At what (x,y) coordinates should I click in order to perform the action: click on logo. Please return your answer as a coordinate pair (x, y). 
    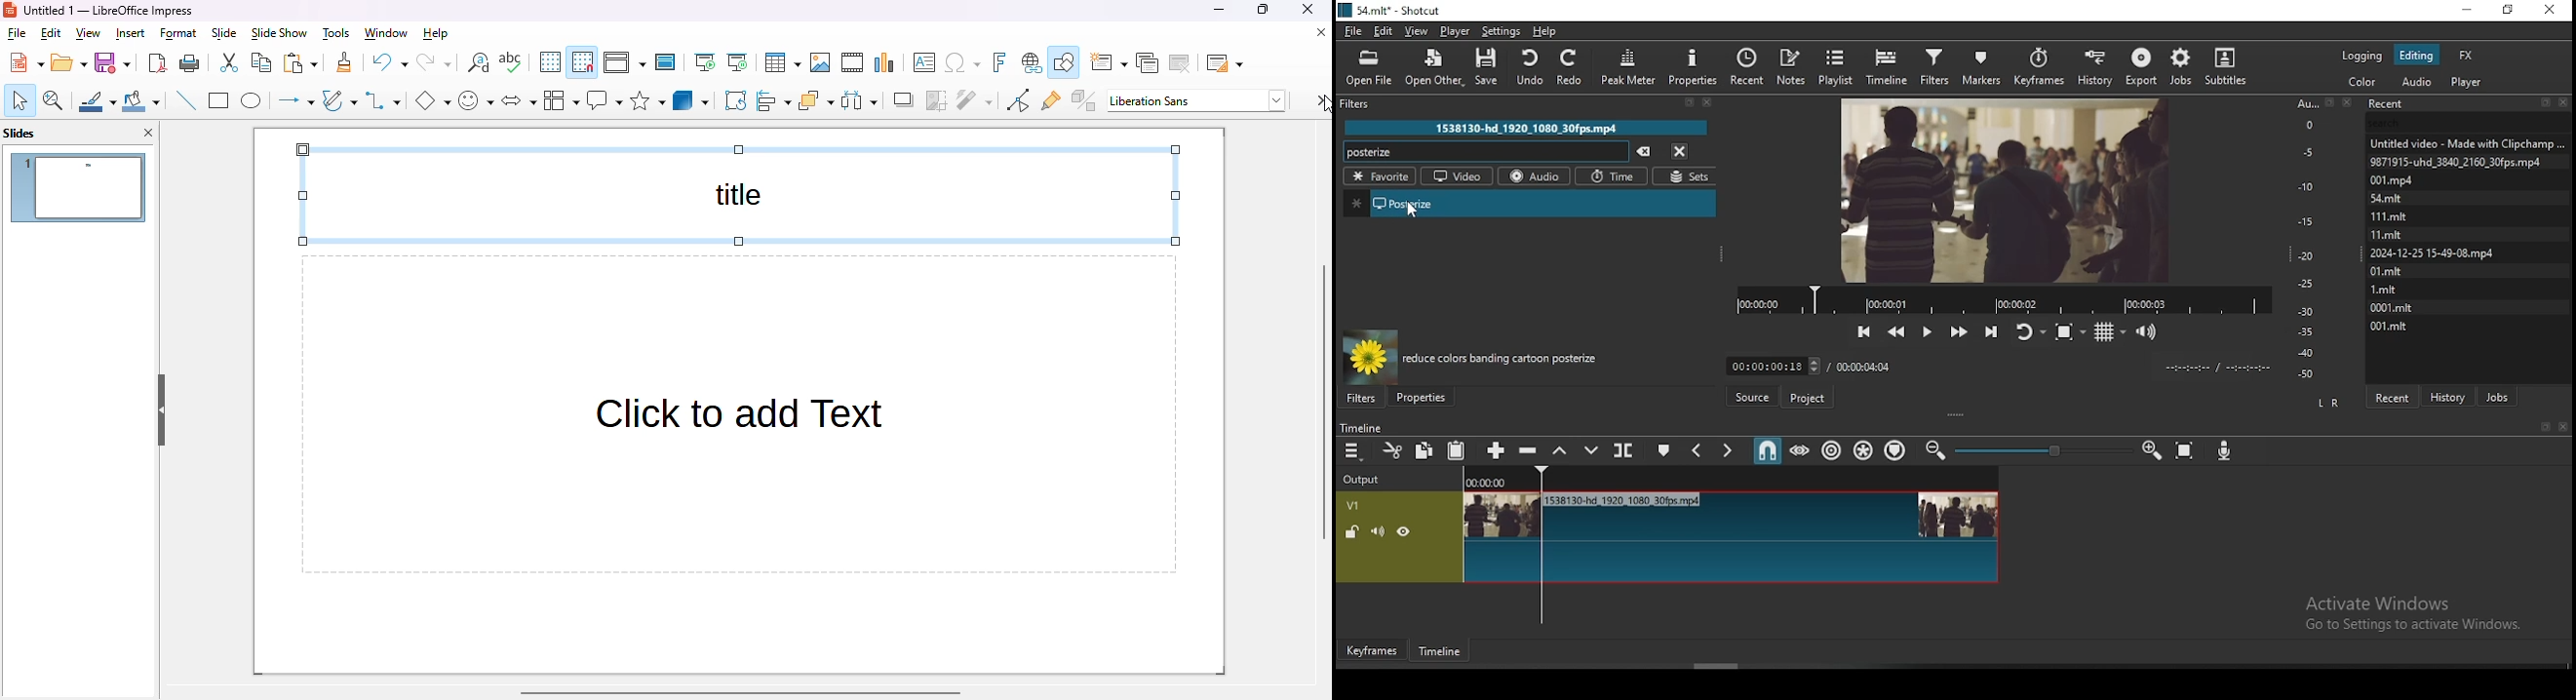
    Looking at the image, I should click on (10, 11).